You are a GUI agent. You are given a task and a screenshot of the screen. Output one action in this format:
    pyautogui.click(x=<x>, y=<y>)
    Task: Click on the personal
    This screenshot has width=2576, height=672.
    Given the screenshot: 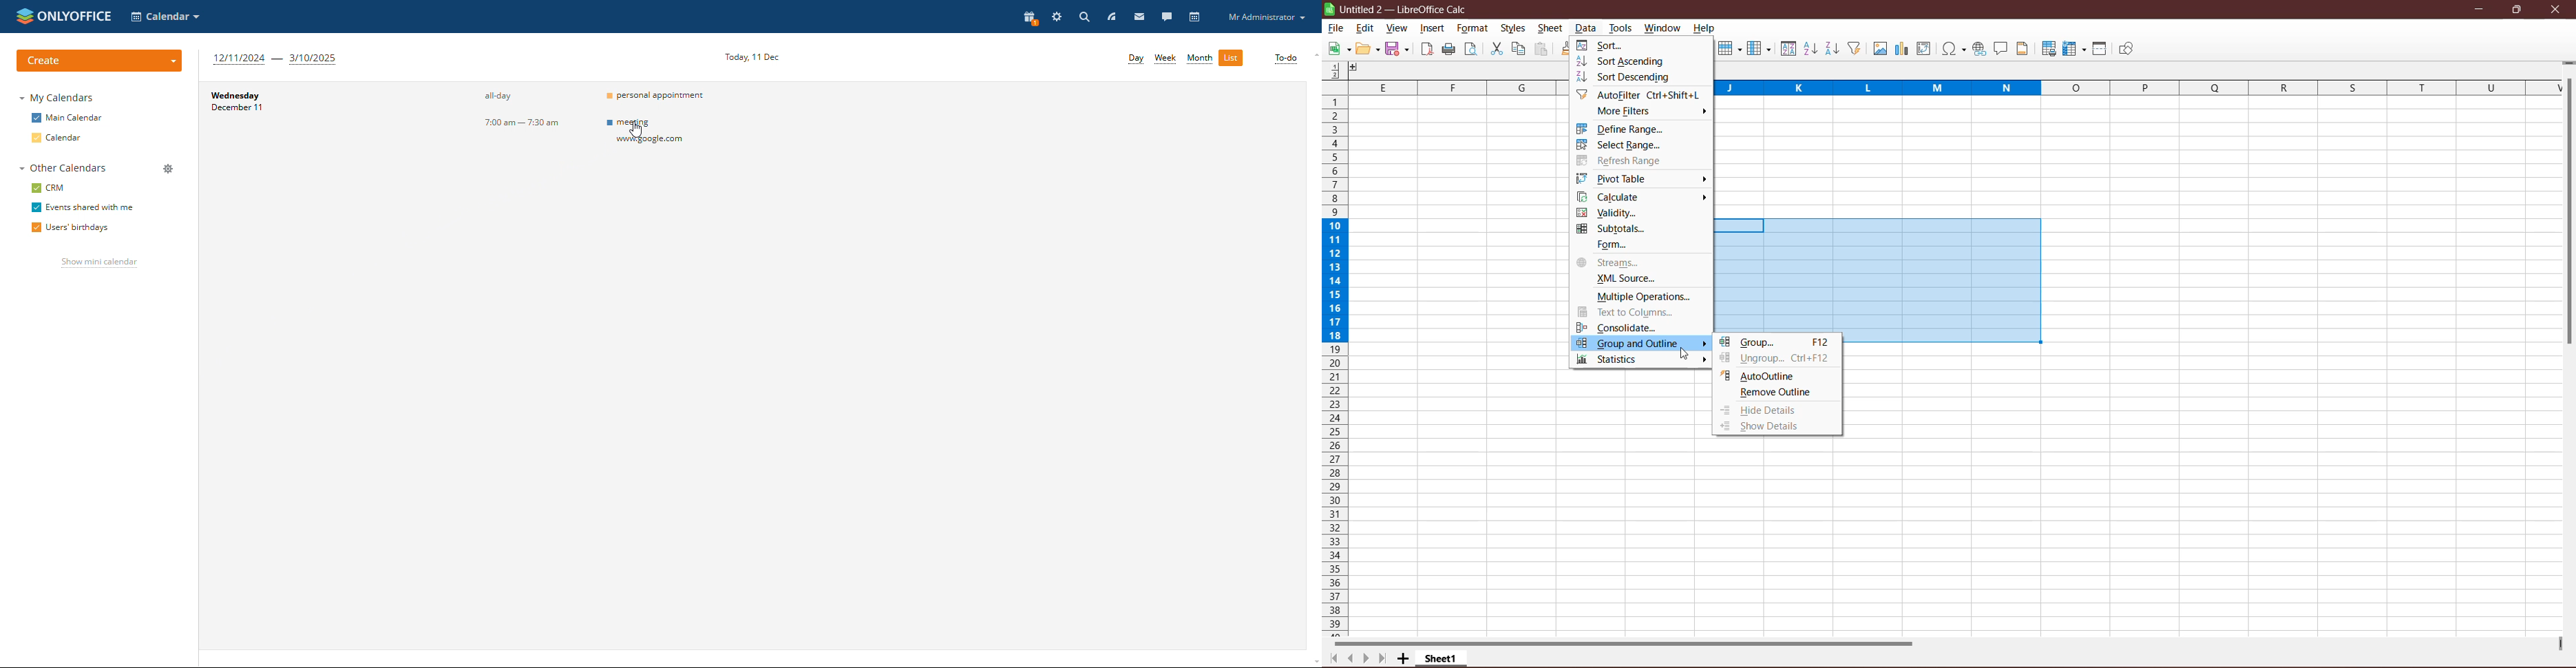 What is the action you would take?
    pyautogui.click(x=660, y=95)
    